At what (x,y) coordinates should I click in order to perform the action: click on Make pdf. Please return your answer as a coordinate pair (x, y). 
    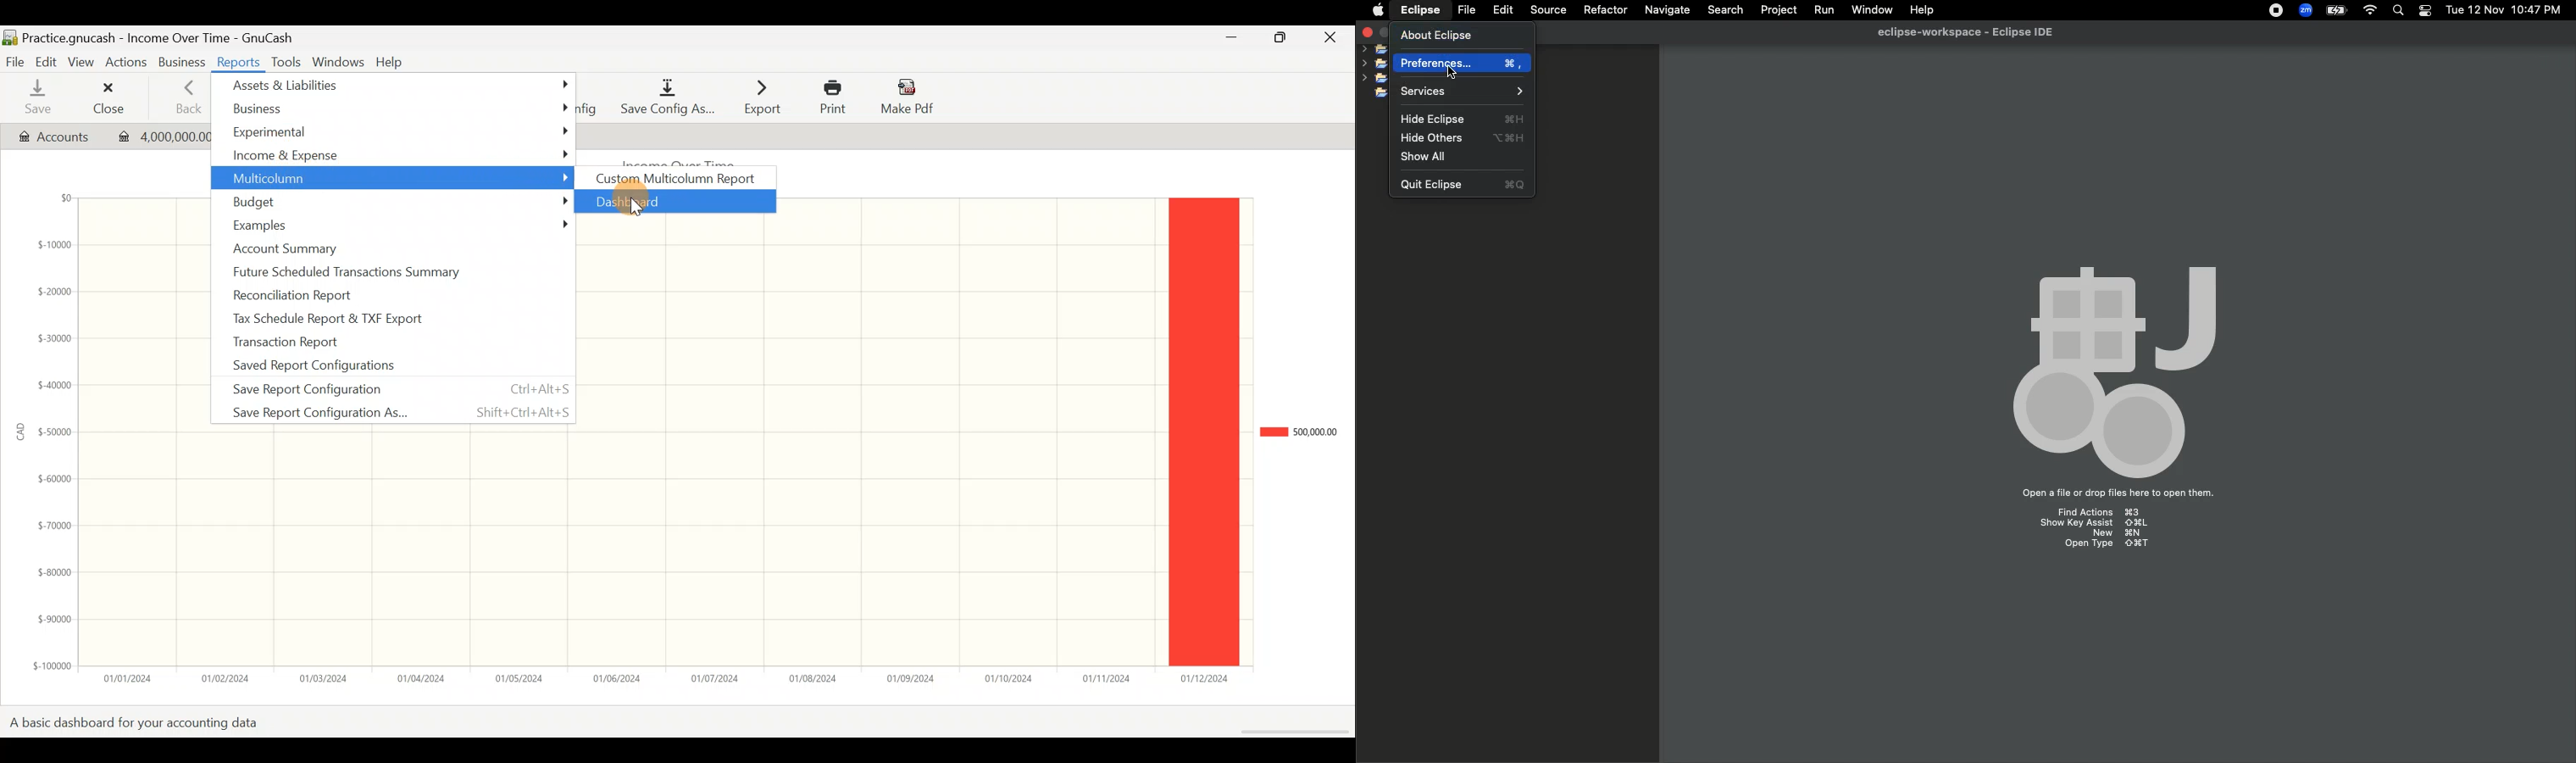
    Looking at the image, I should click on (912, 99).